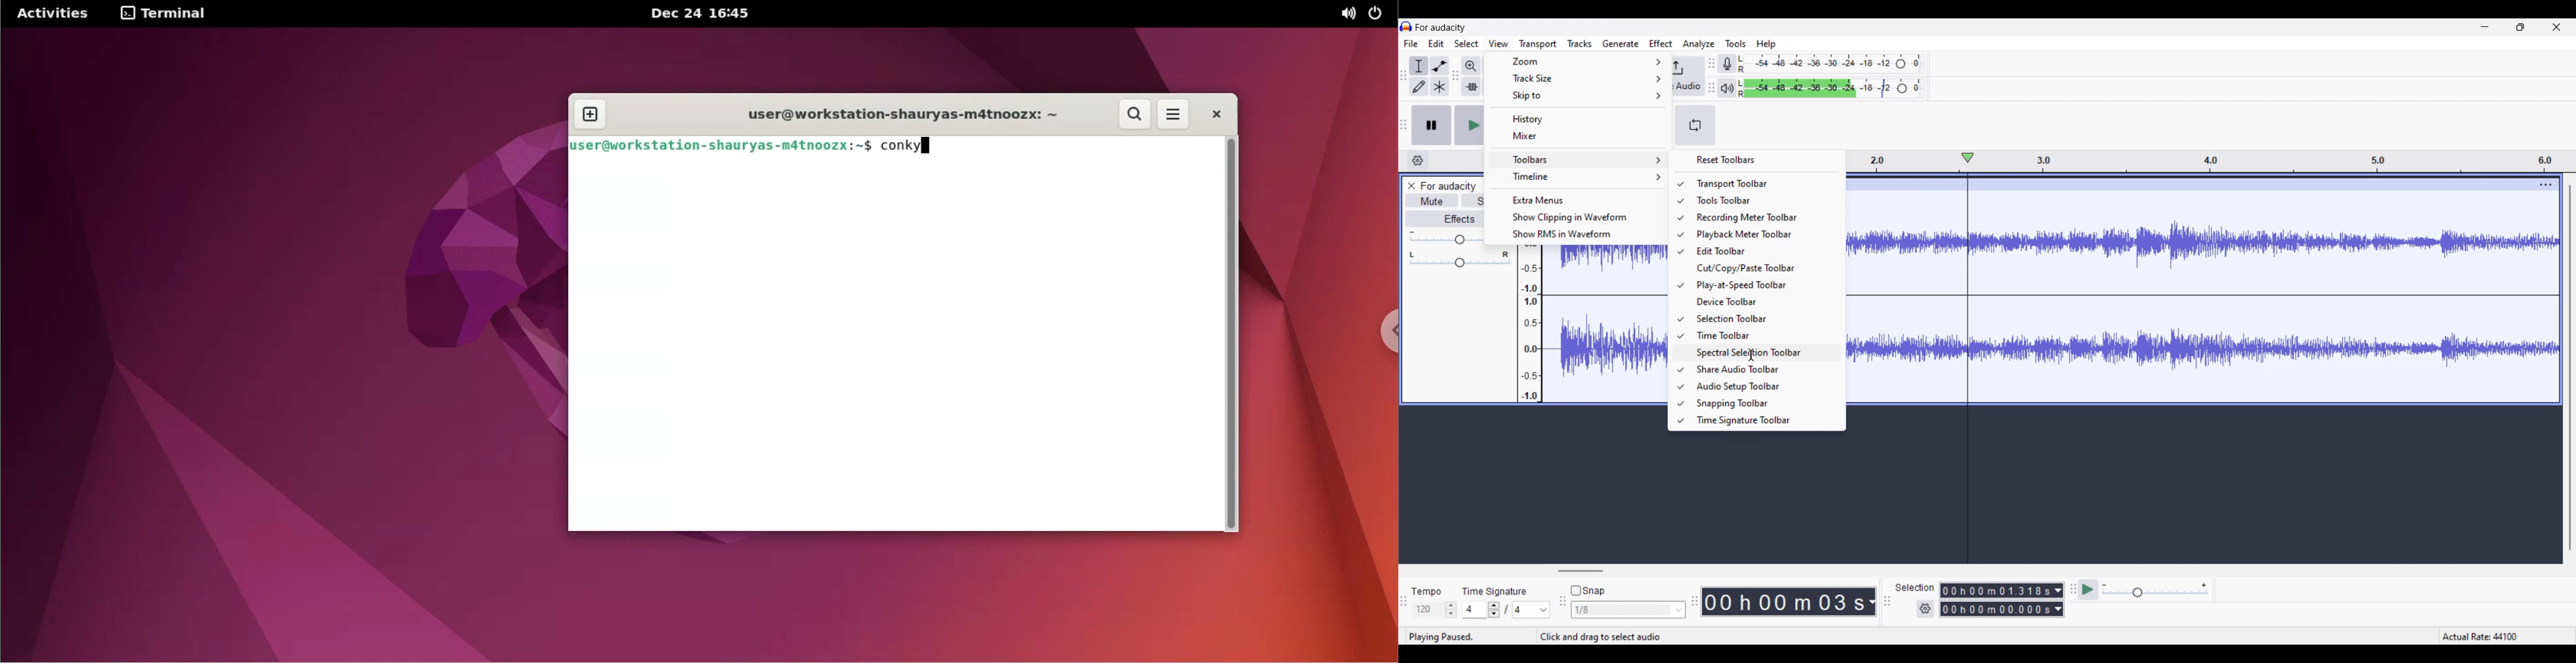 The height and width of the screenshot is (672, 2576). I want to click on Snapping toolbar, so click(1762, 404).